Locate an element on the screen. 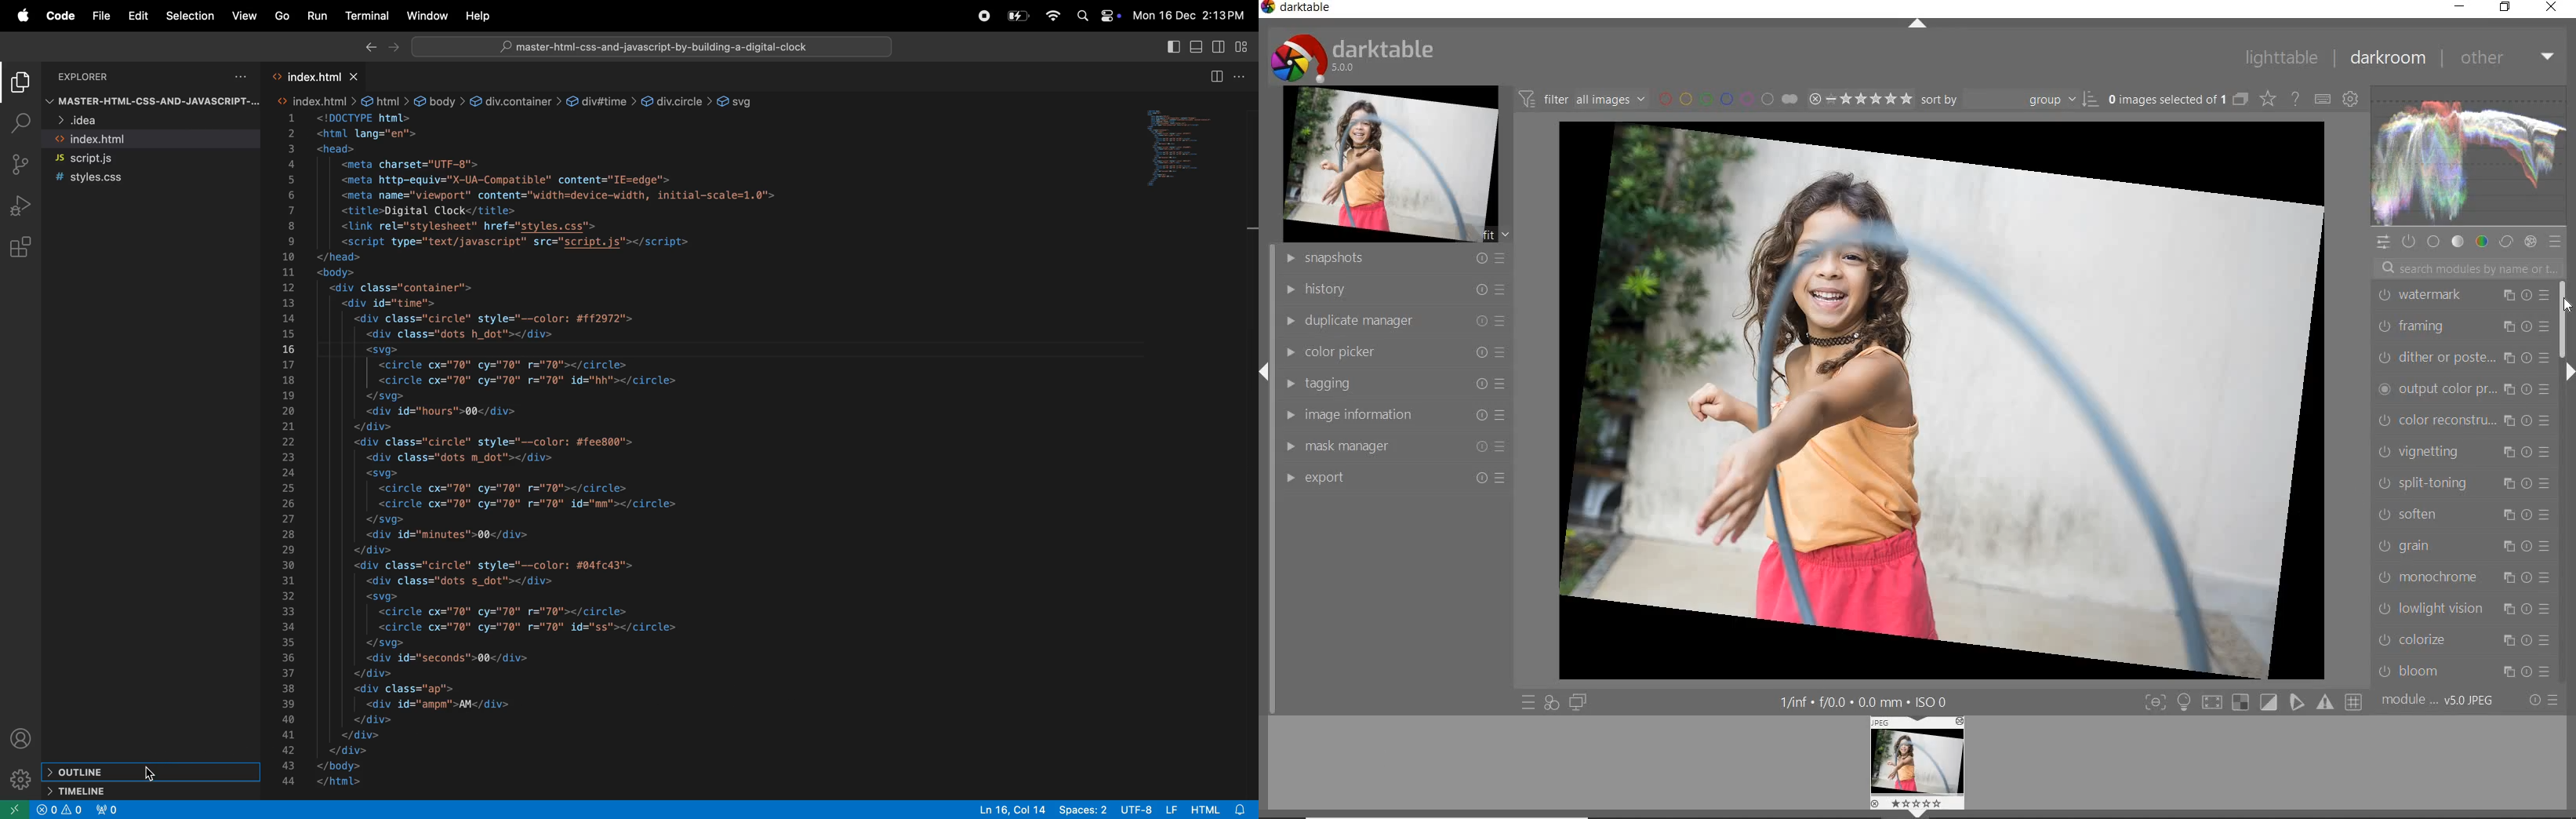 Image resolution: width=2576 pixels, height=840 pixels. expand/collapse is located at coordinates (2568, 373).